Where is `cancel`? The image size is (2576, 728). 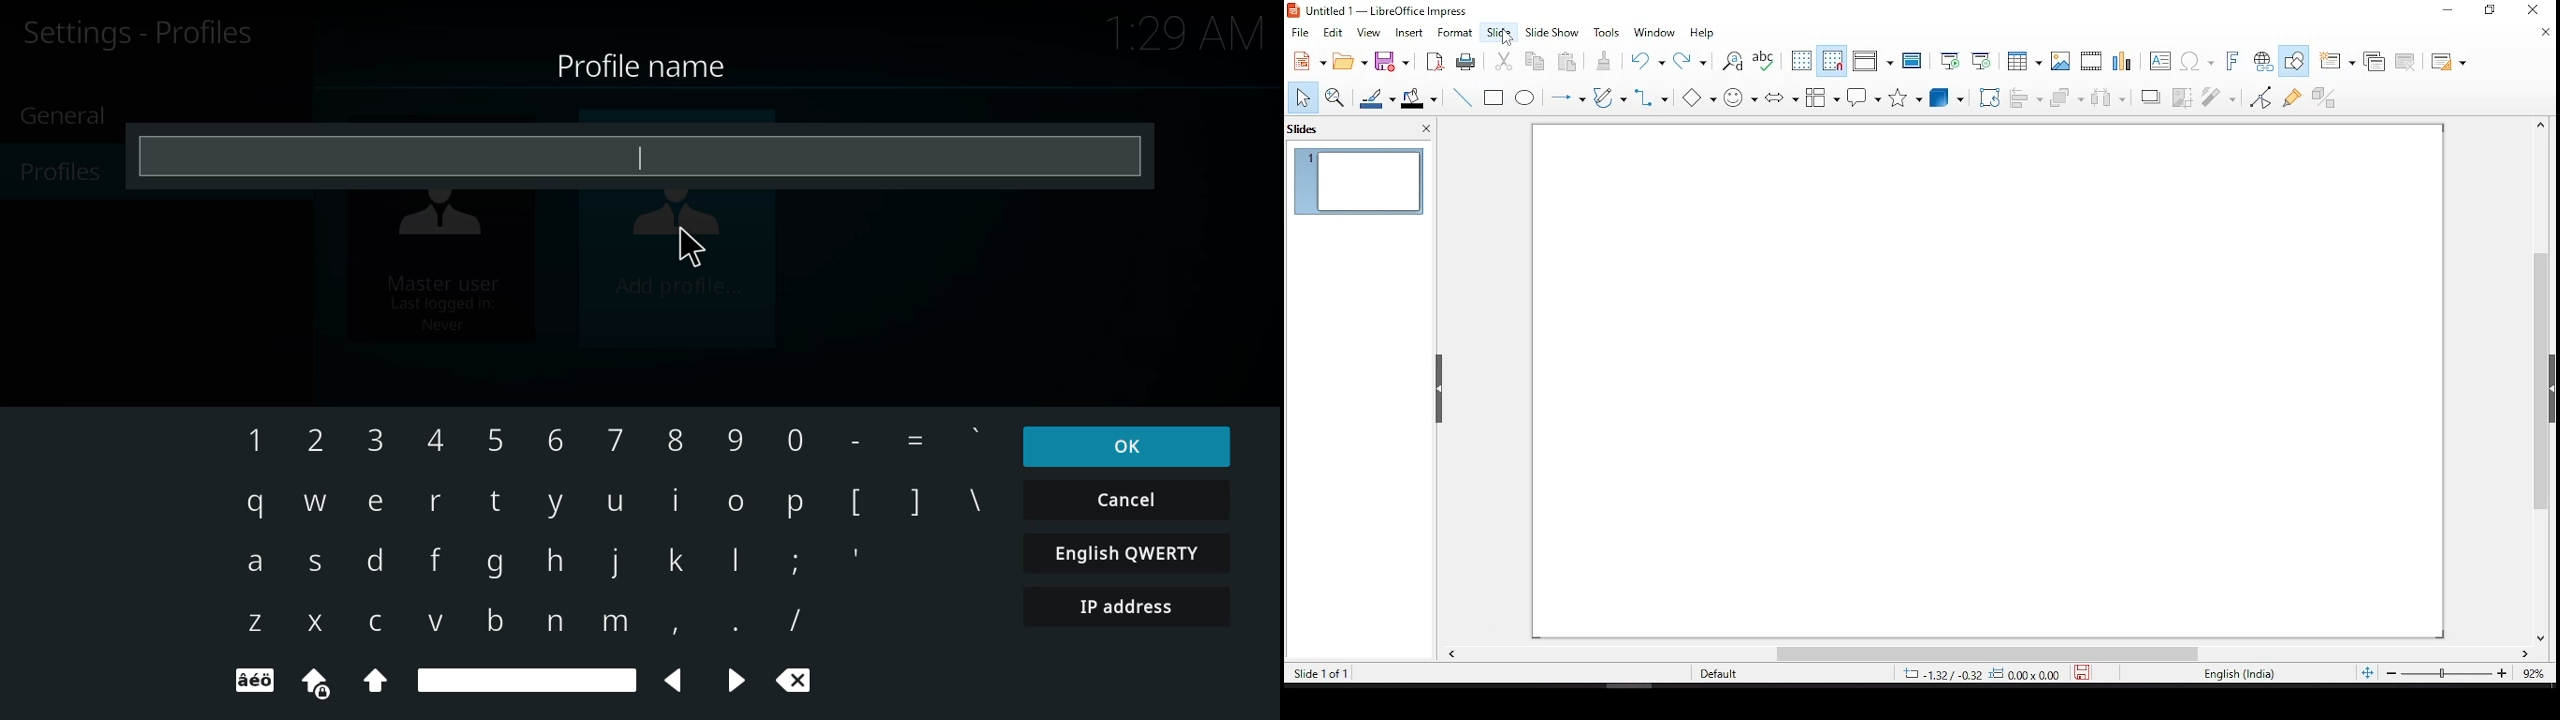
cancel is located at coordinates (1124, 500).